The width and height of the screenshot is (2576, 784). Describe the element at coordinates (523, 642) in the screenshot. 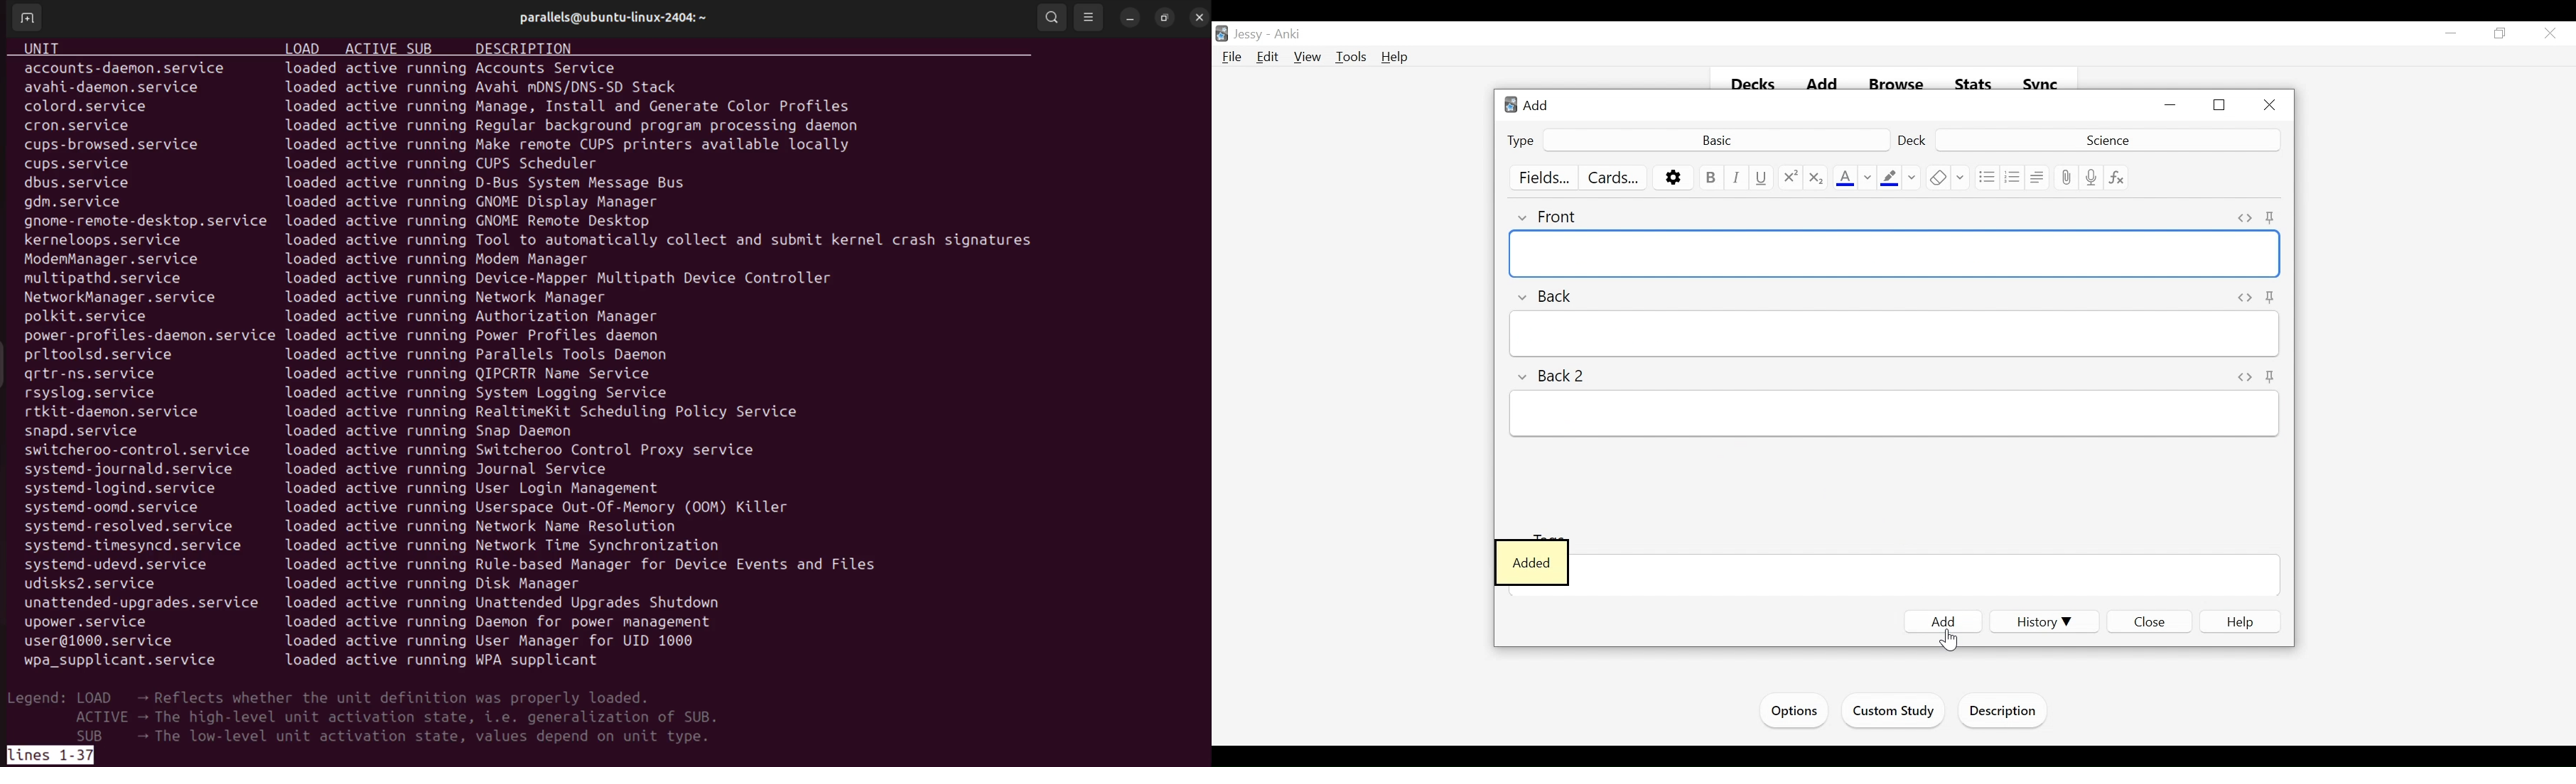

I see `active running ` at that location.